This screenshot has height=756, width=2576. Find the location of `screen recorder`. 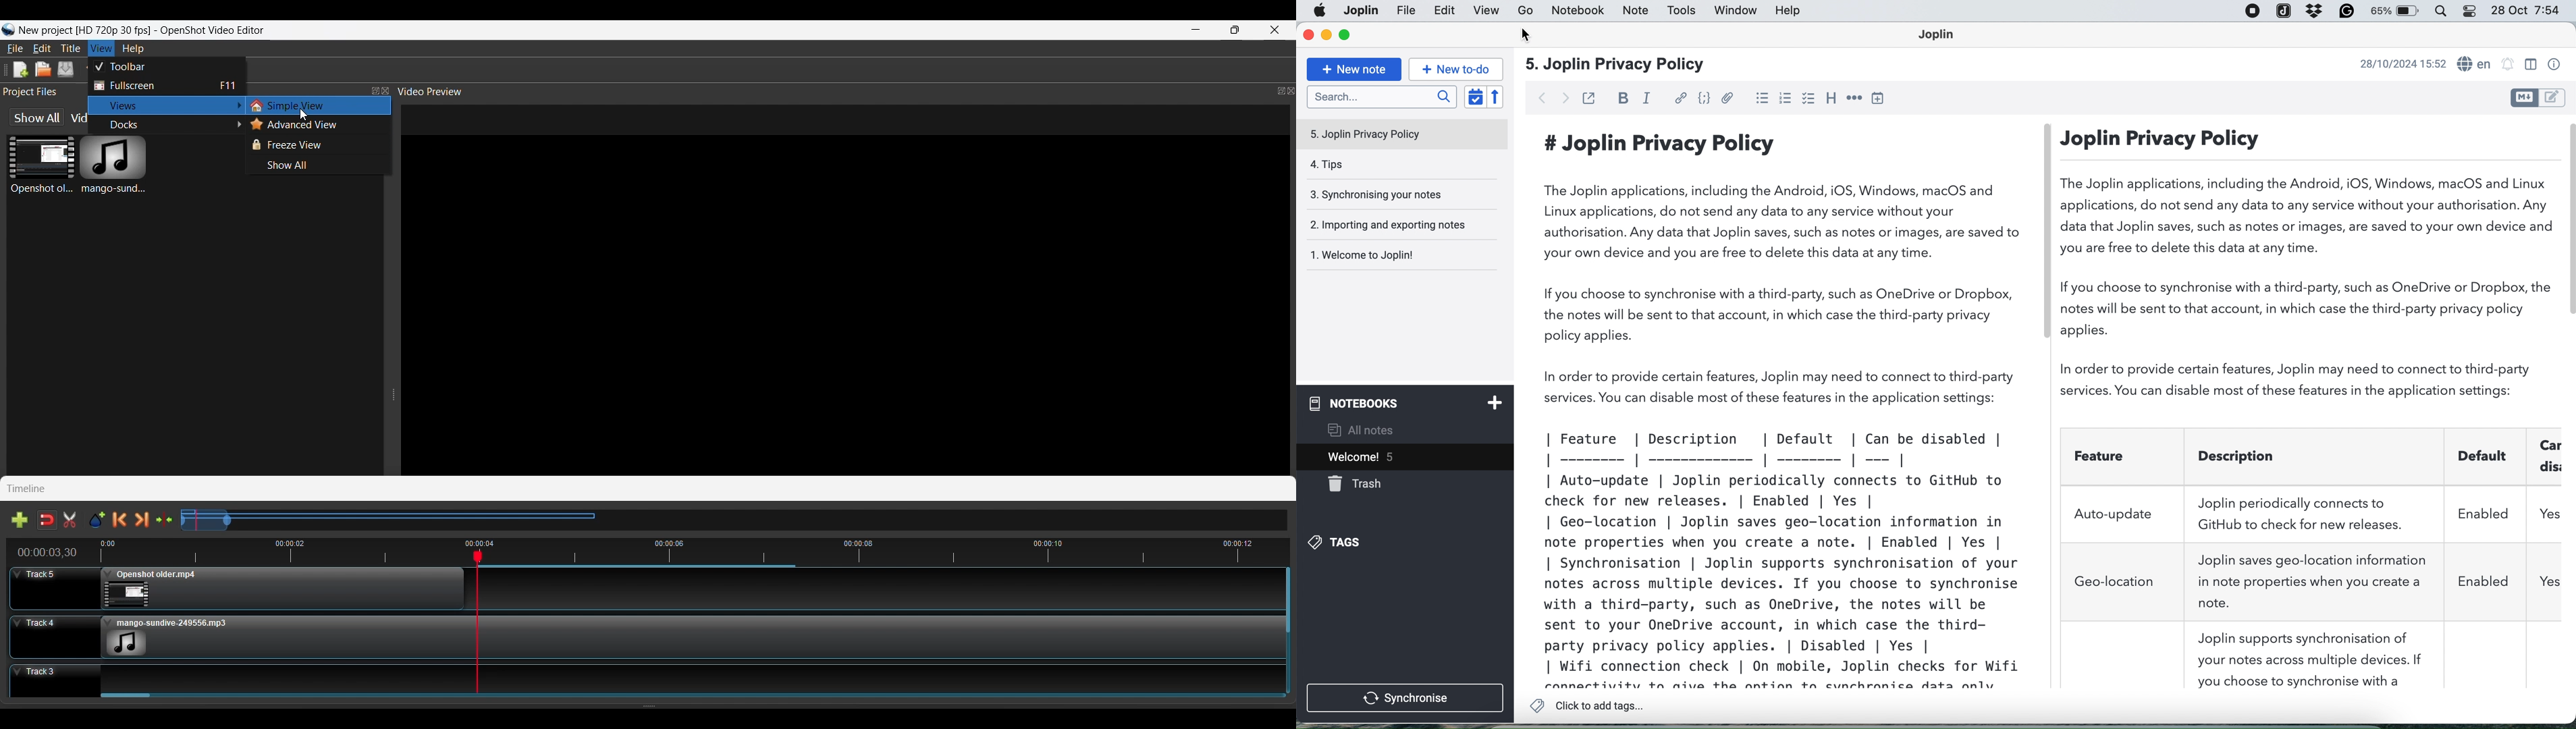

screen recorder is located at coordinates (2252, 12).